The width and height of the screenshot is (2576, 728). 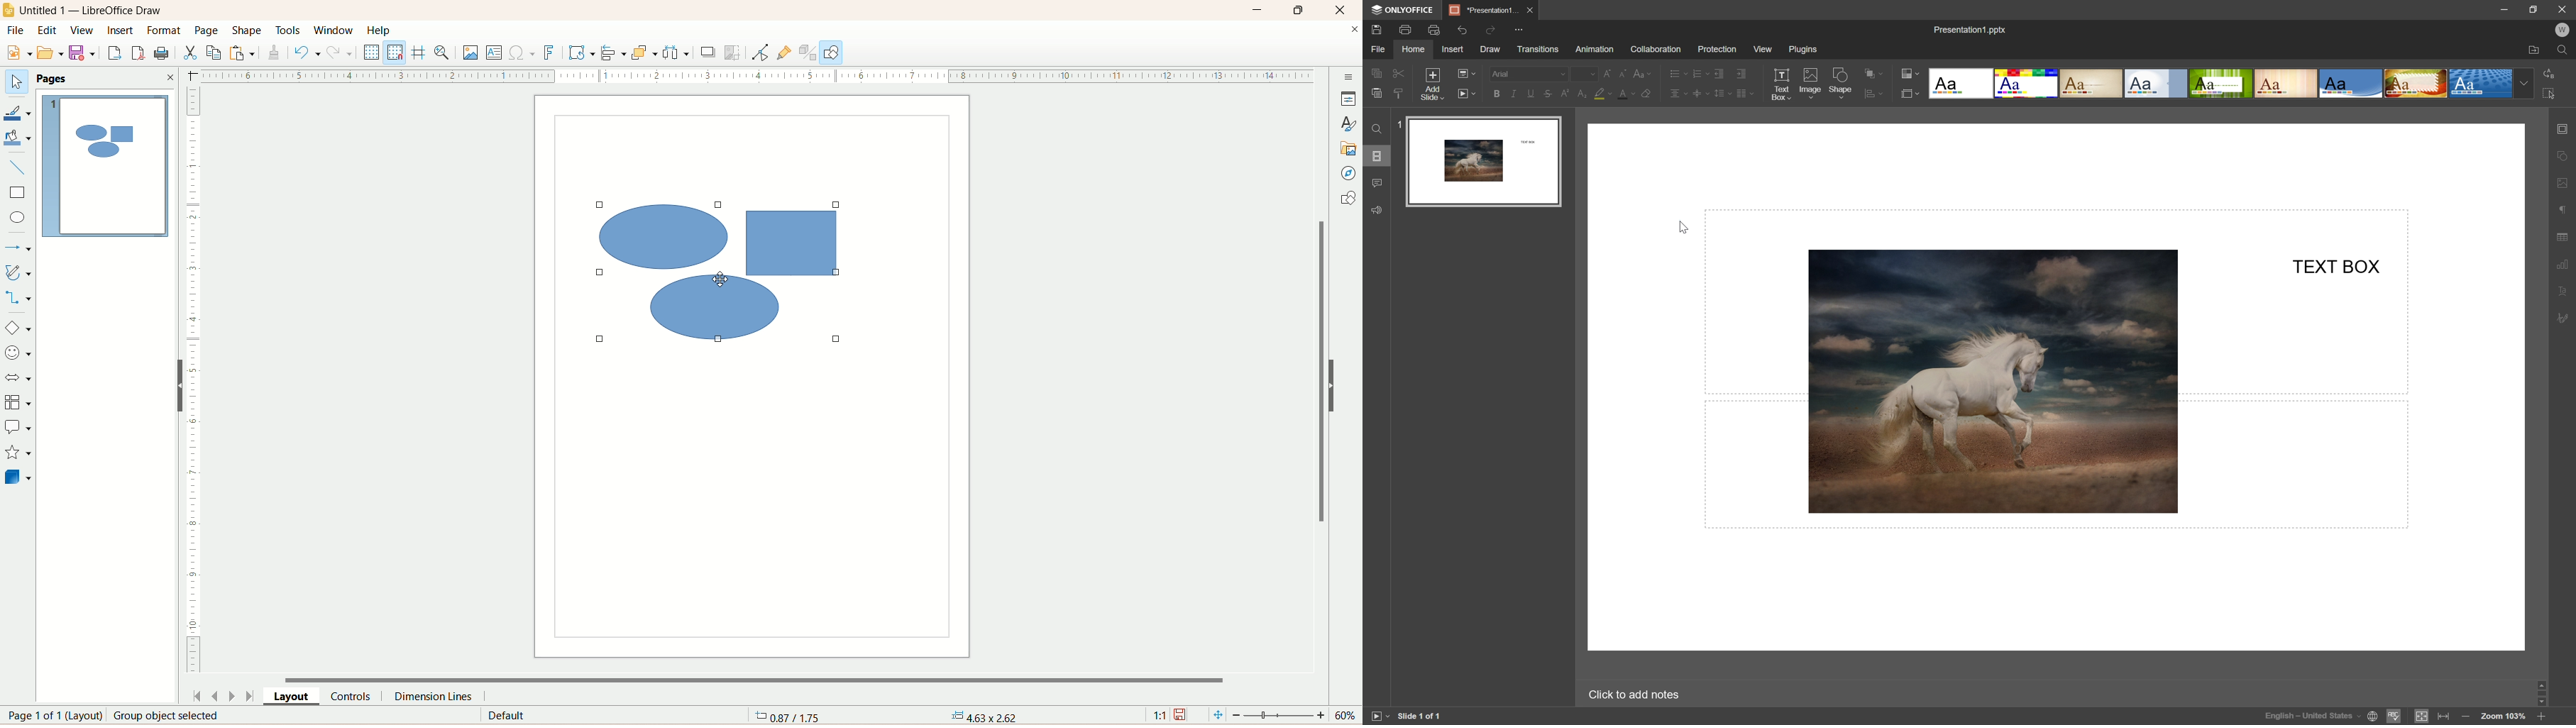 What do you see at coordinates (1282, 716) in the screenshot?
I see `zoom slider` at bounding box center [1282, 716].